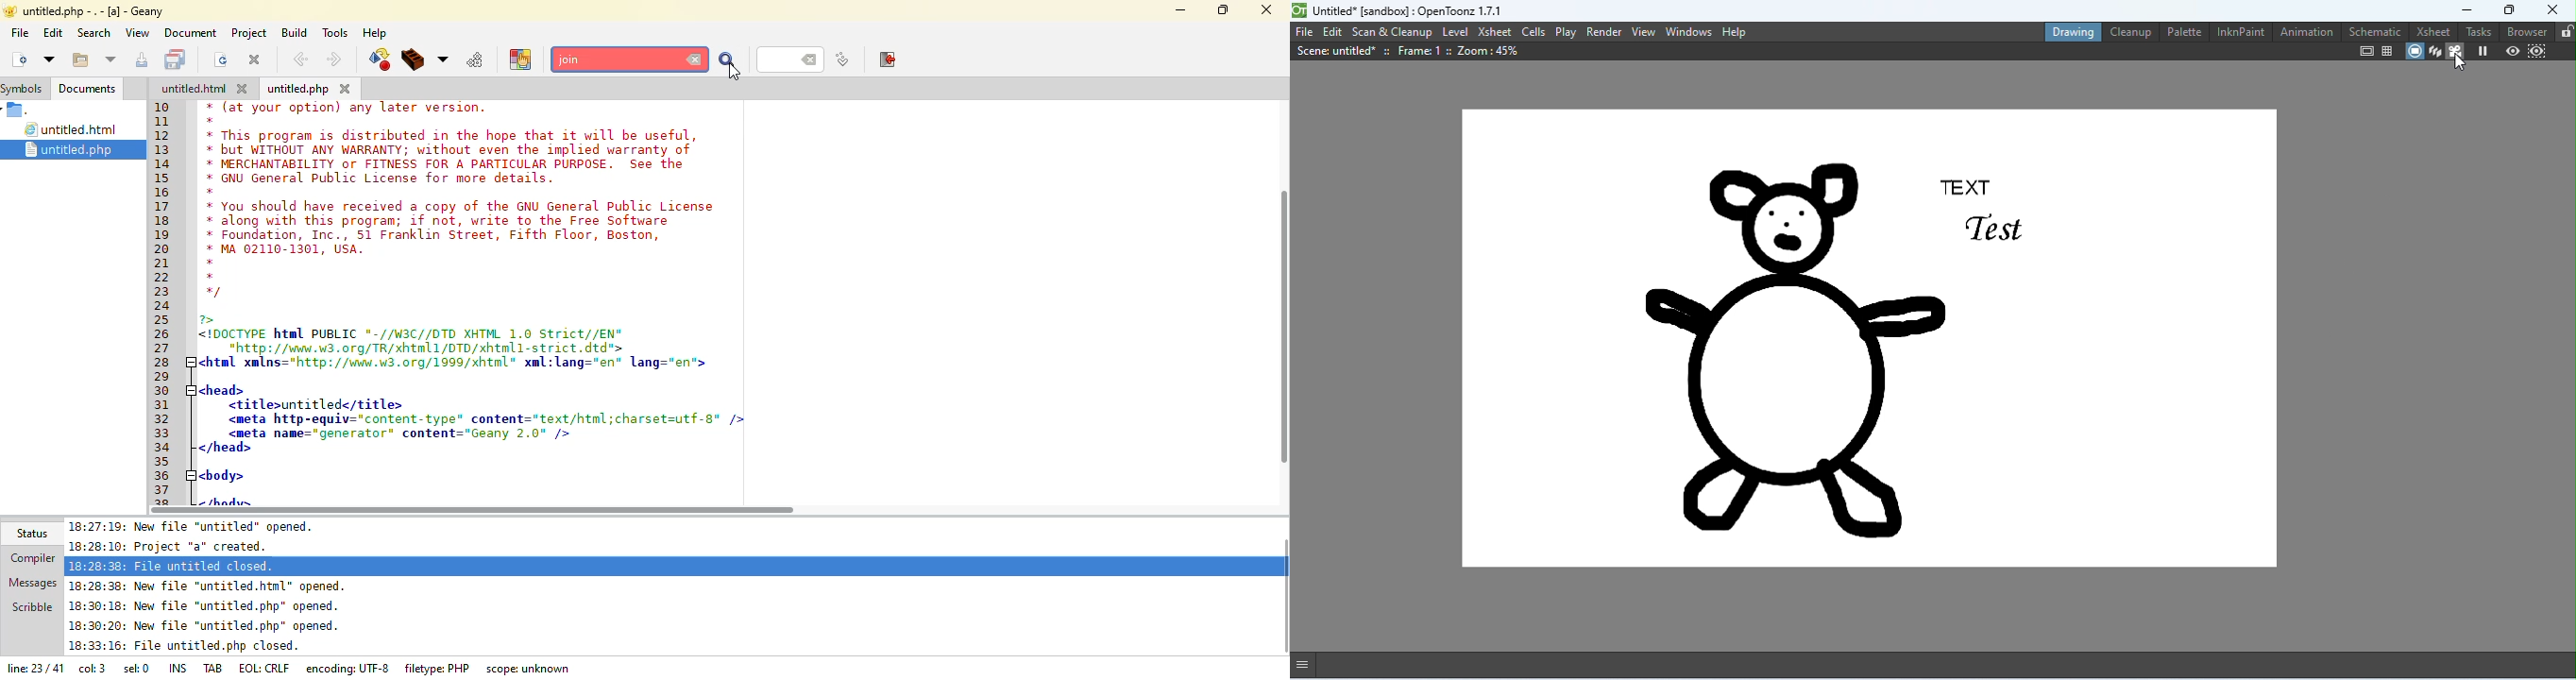 The image size is (2576, 700). What do you see at coordinates (2525, 32) in the screenshot?
I see `browser` at bounding box center [2525, 32].